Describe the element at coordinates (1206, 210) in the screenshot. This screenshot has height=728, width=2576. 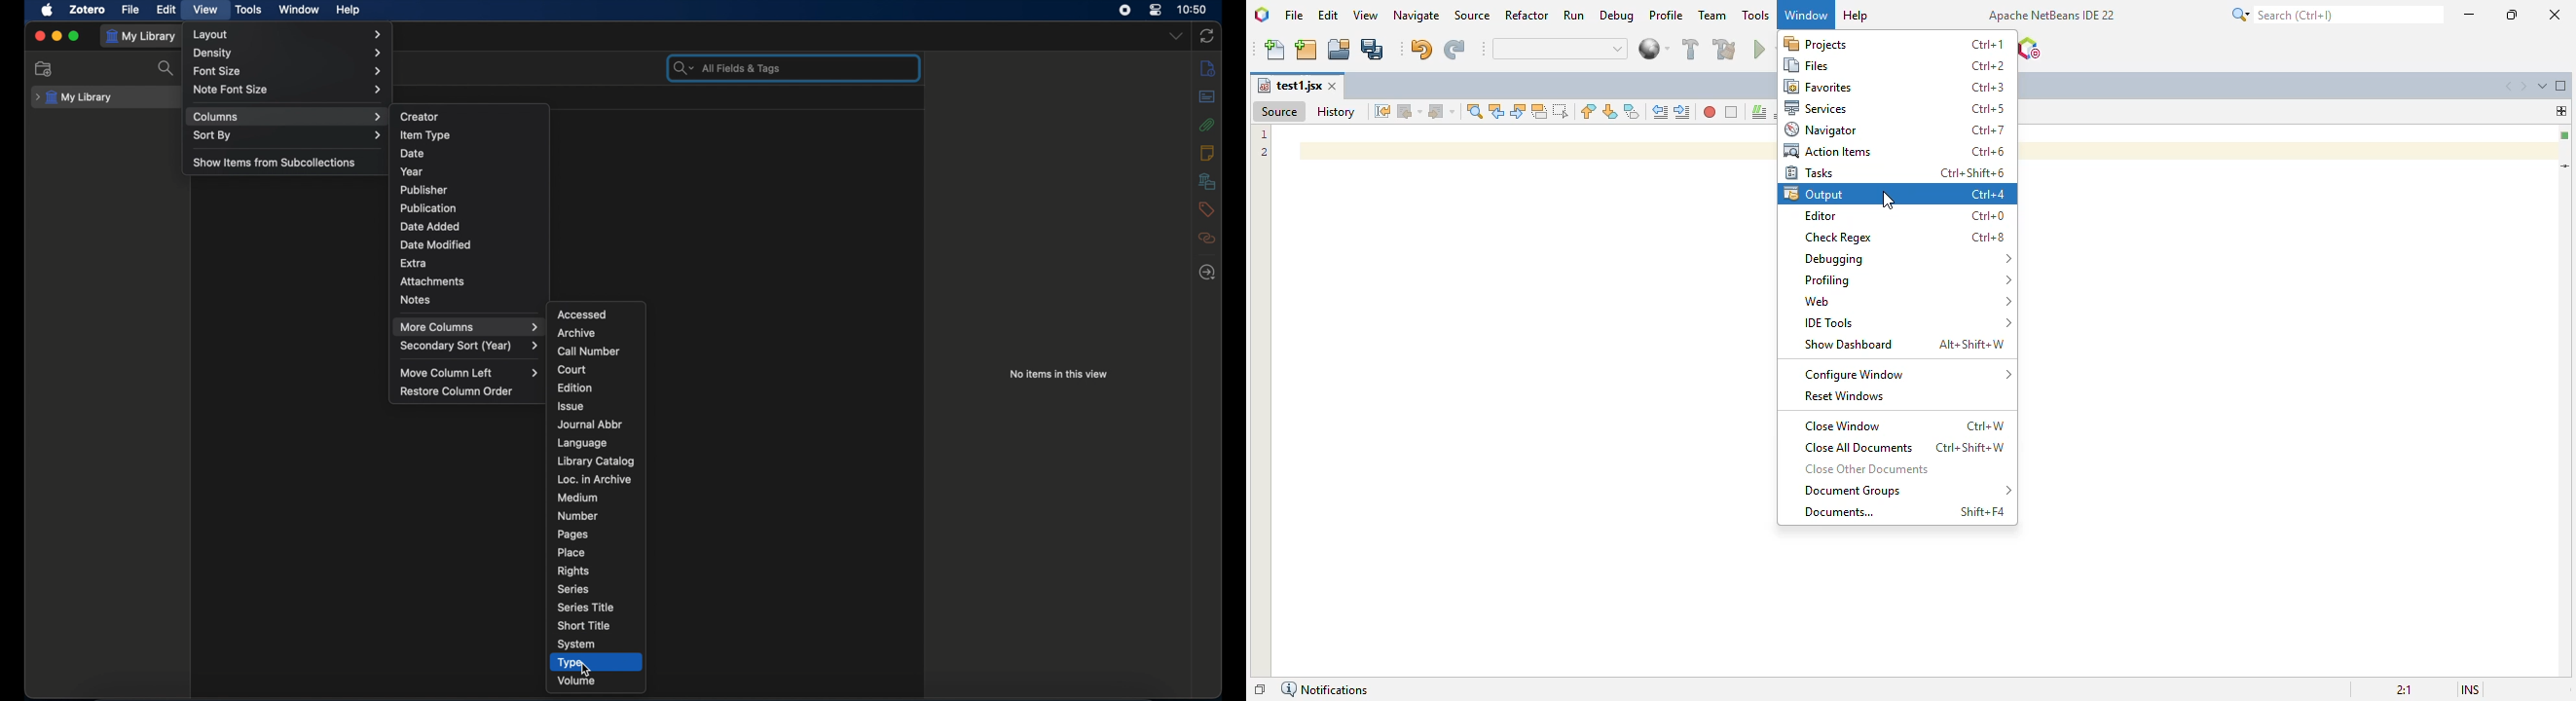
I see `tags` at that location.